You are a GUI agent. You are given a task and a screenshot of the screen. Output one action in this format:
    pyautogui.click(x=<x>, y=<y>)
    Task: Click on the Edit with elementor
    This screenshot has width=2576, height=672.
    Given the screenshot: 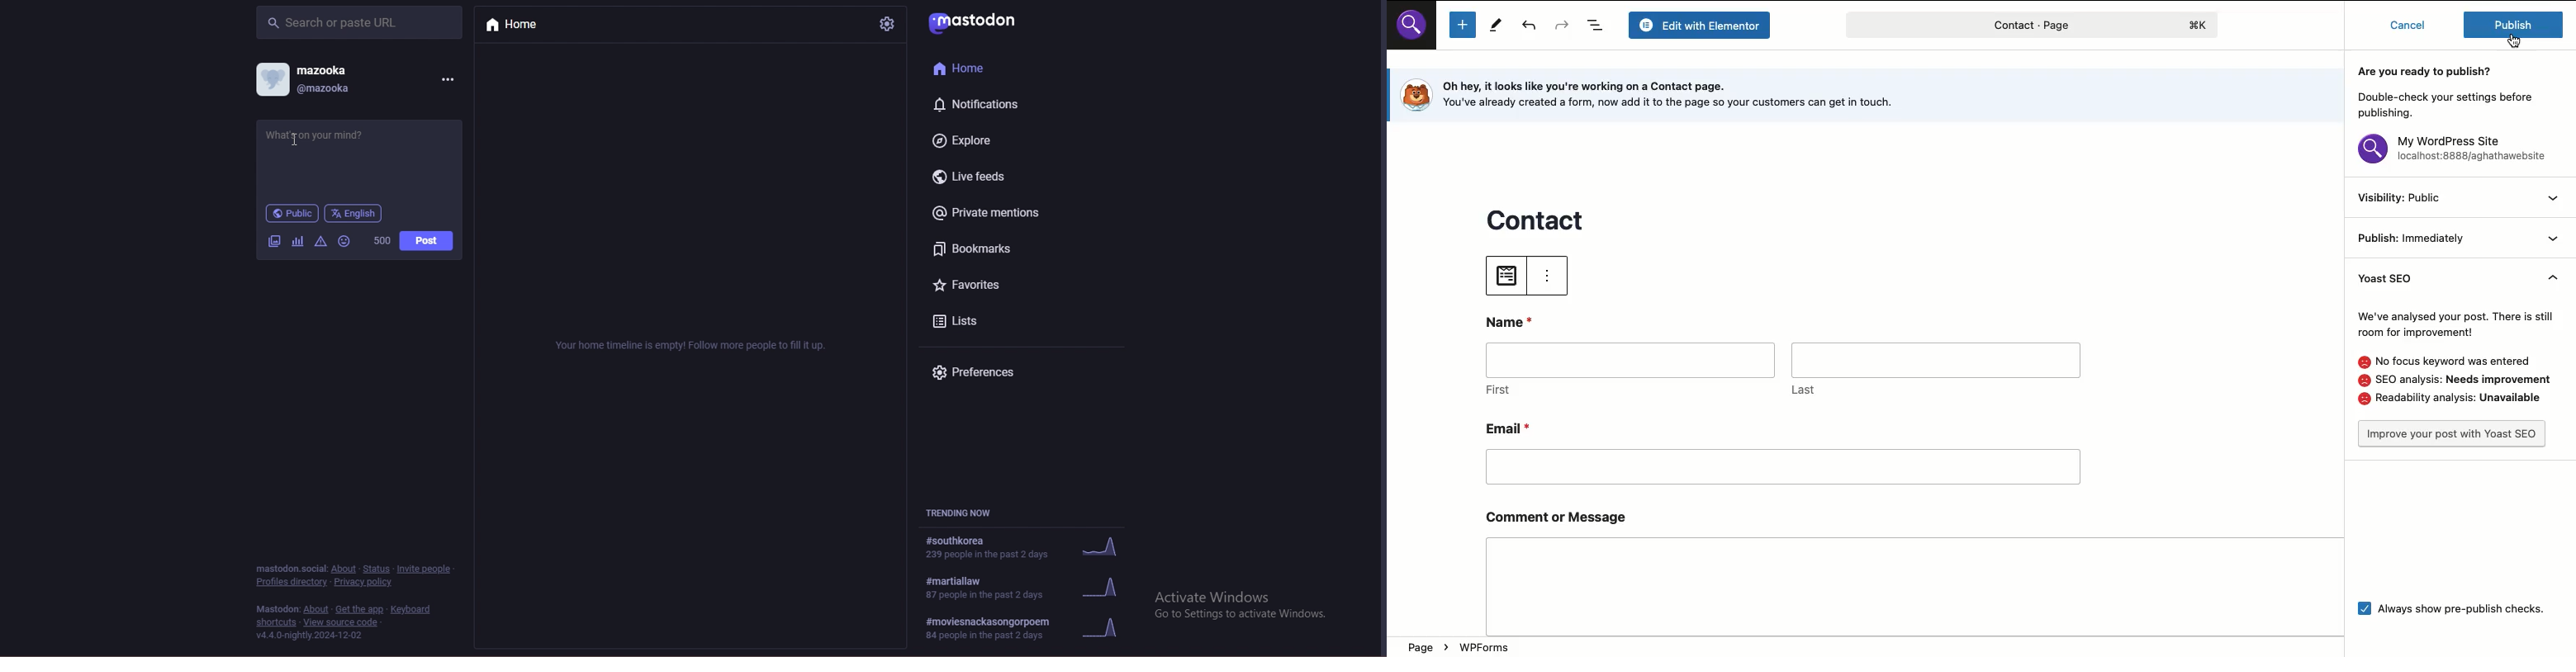 What is the action you would take?
    pyautogui.click(x=1702, y=25)
    